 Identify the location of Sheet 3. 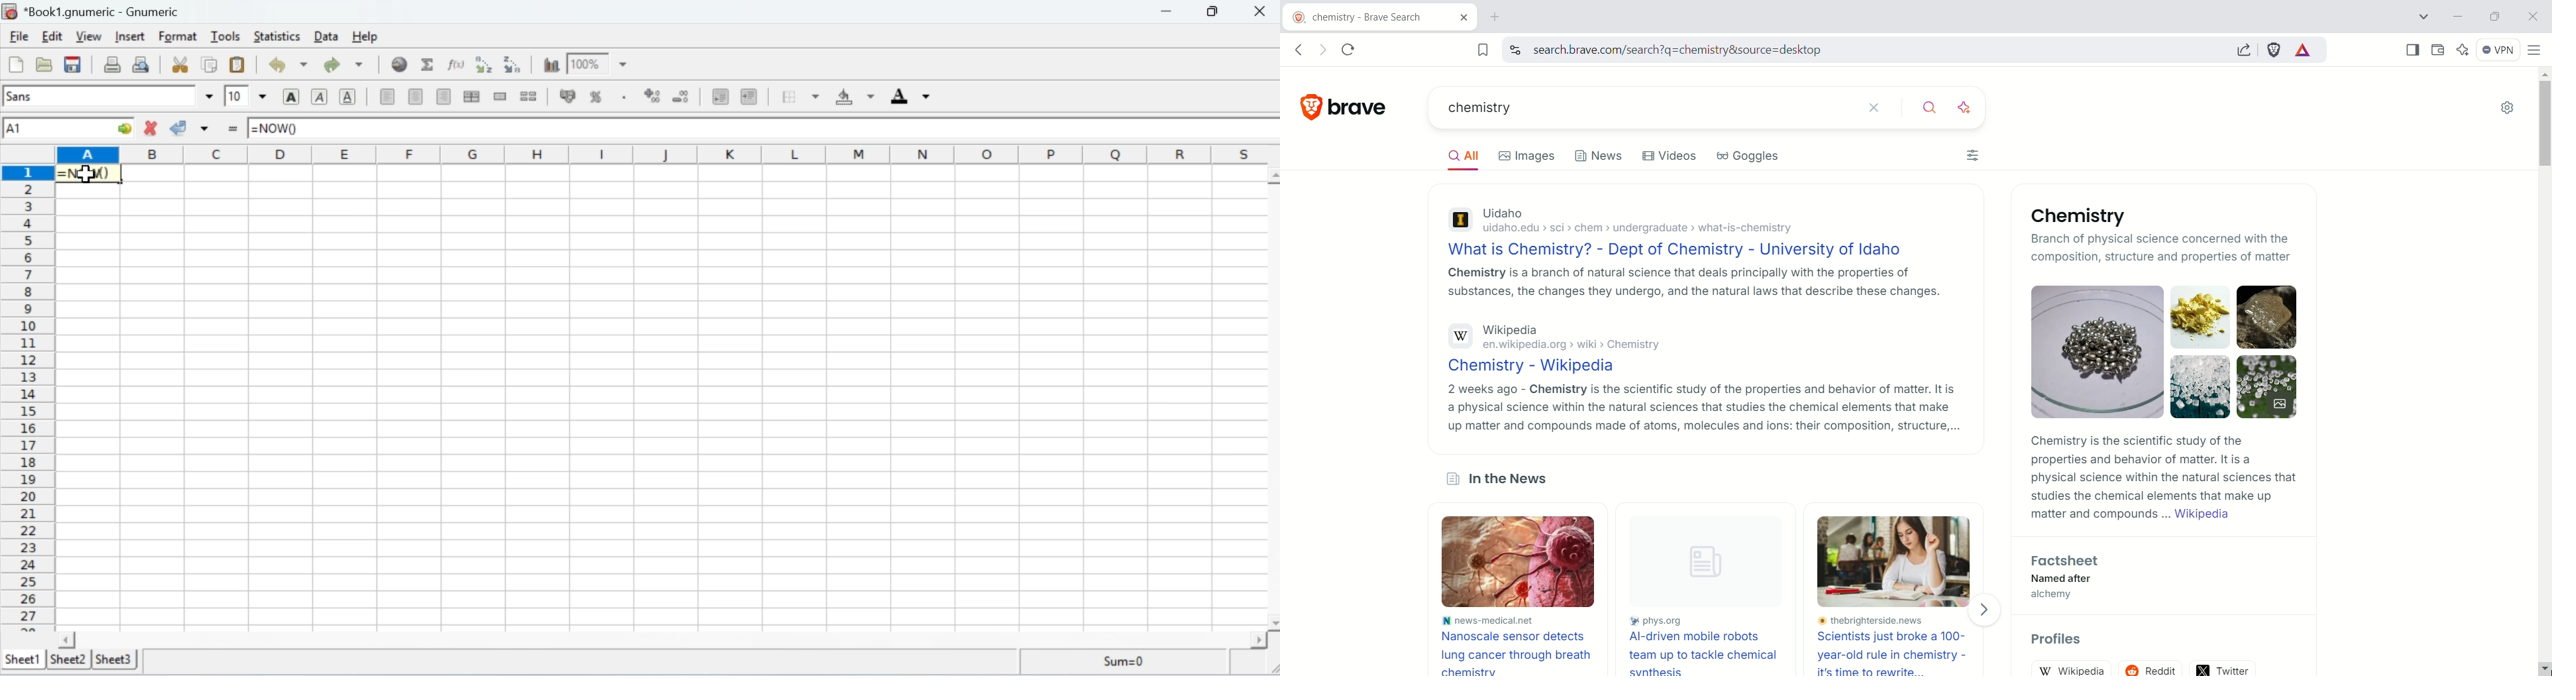
(116, 659).